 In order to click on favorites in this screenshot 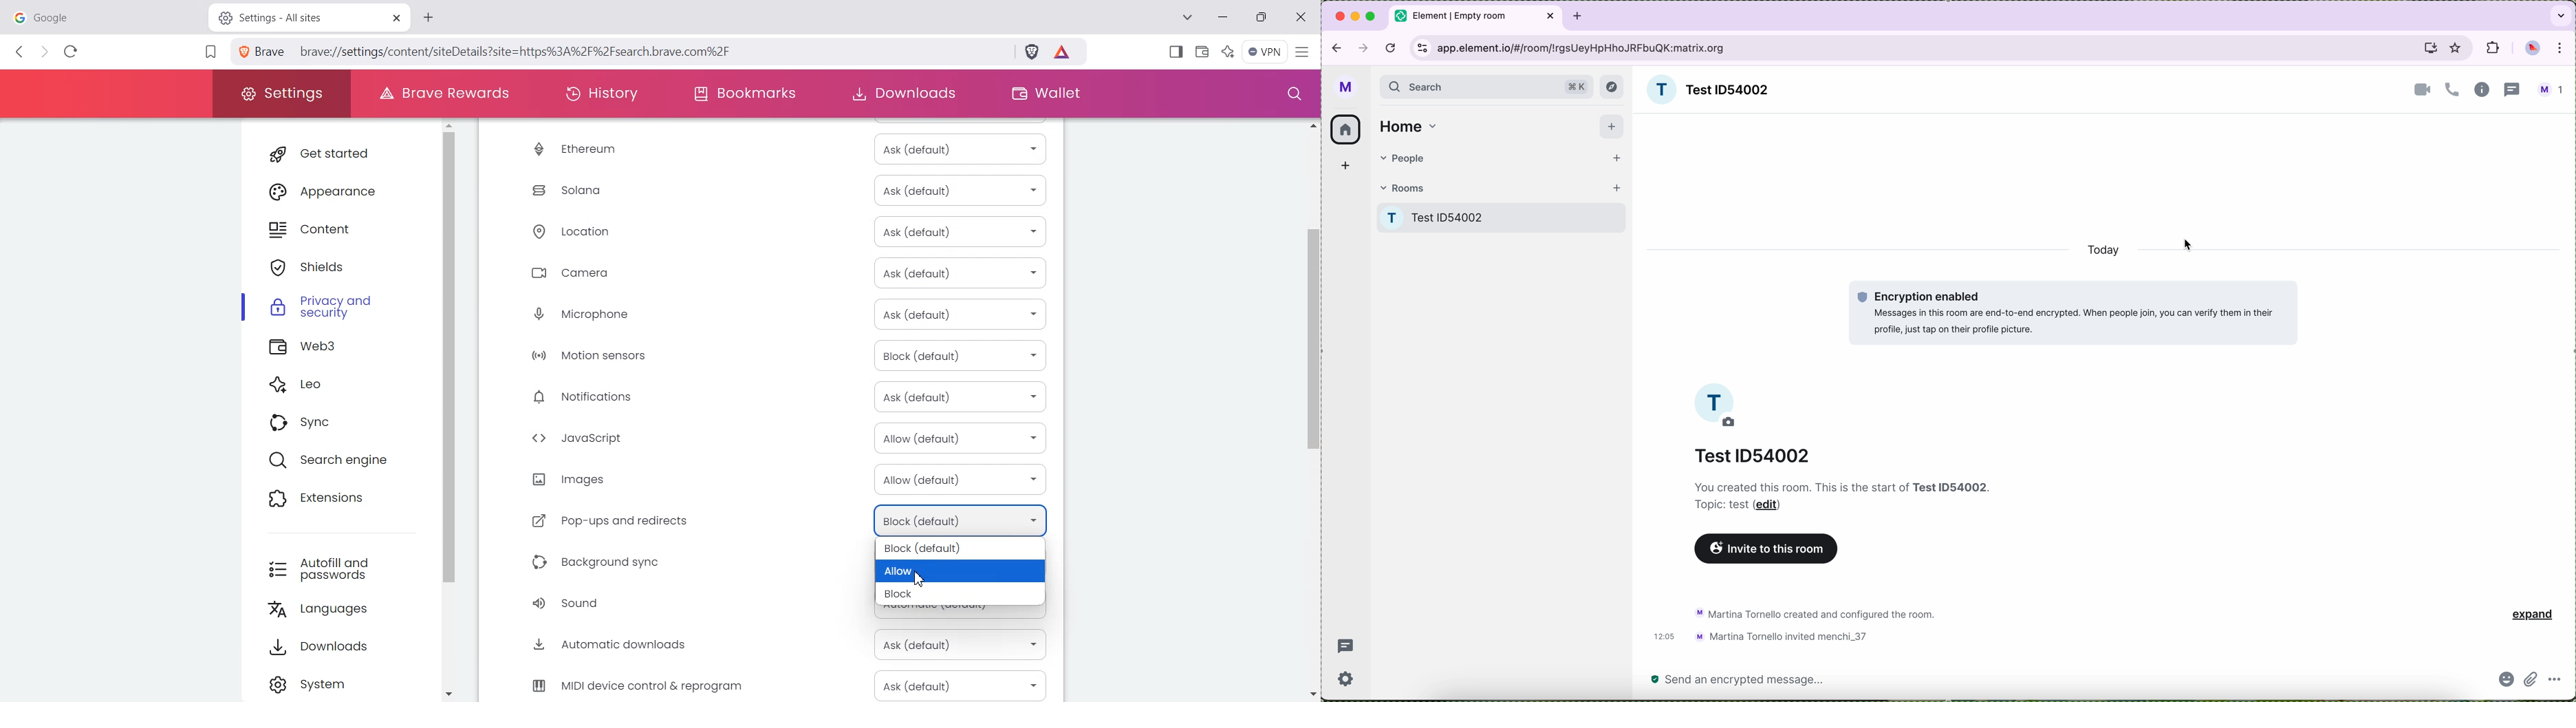, I will do `click(2455, 48)`.